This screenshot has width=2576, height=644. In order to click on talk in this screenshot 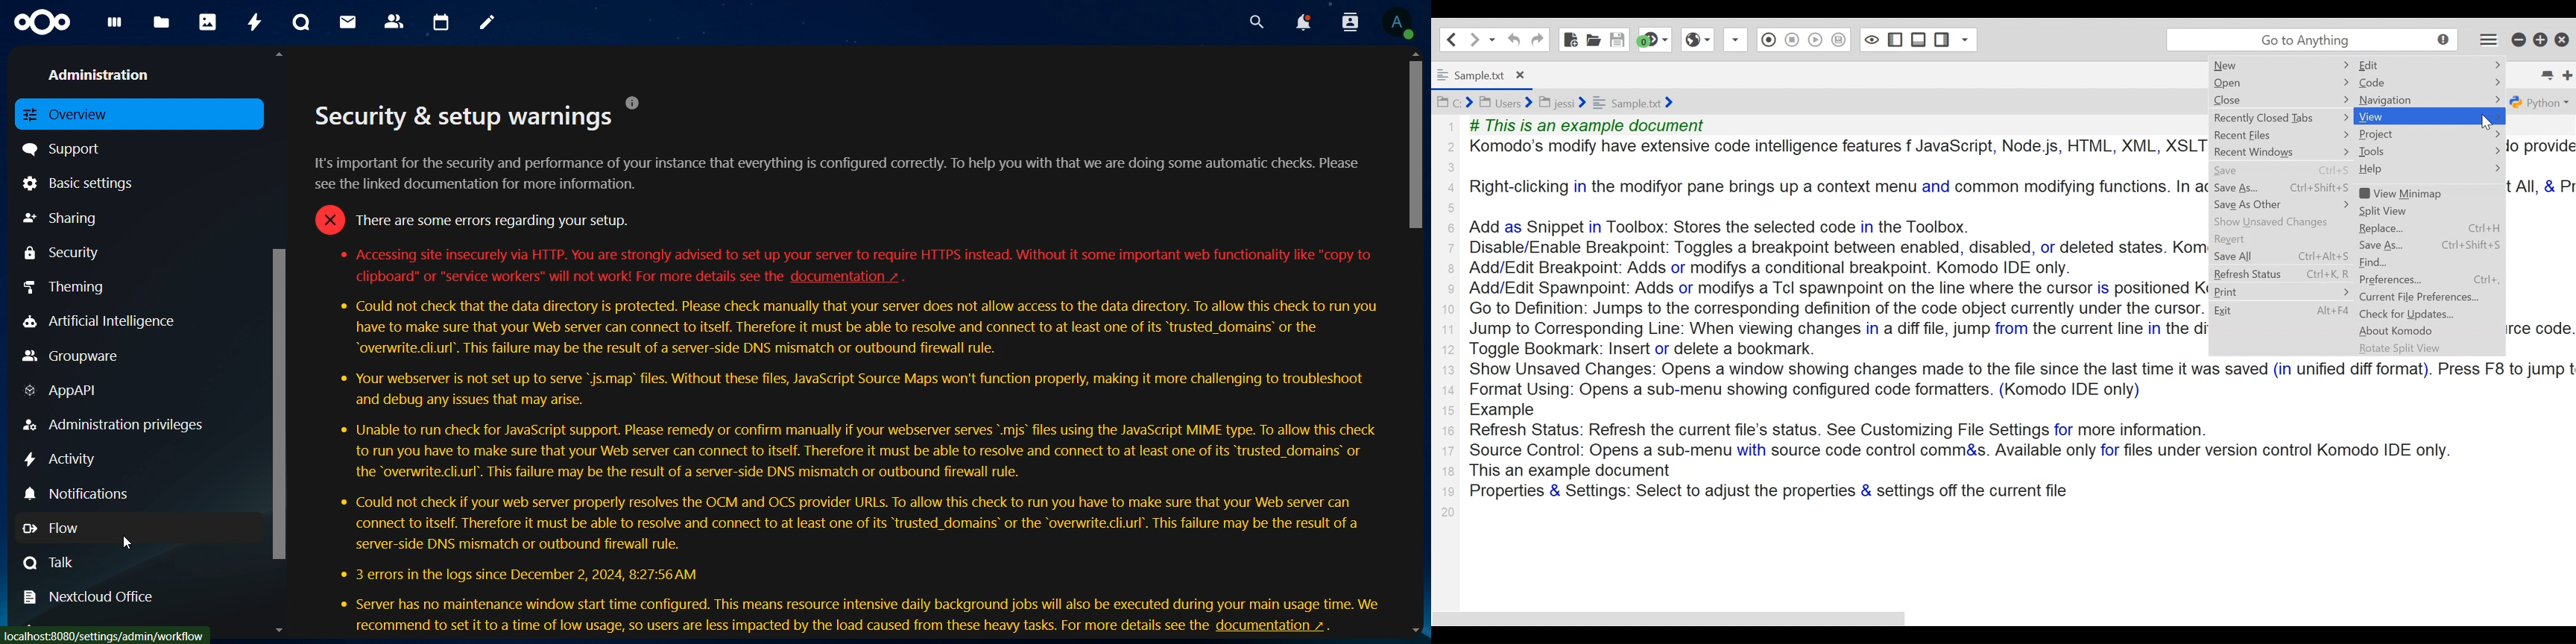, I will do `click(51, 562)`.